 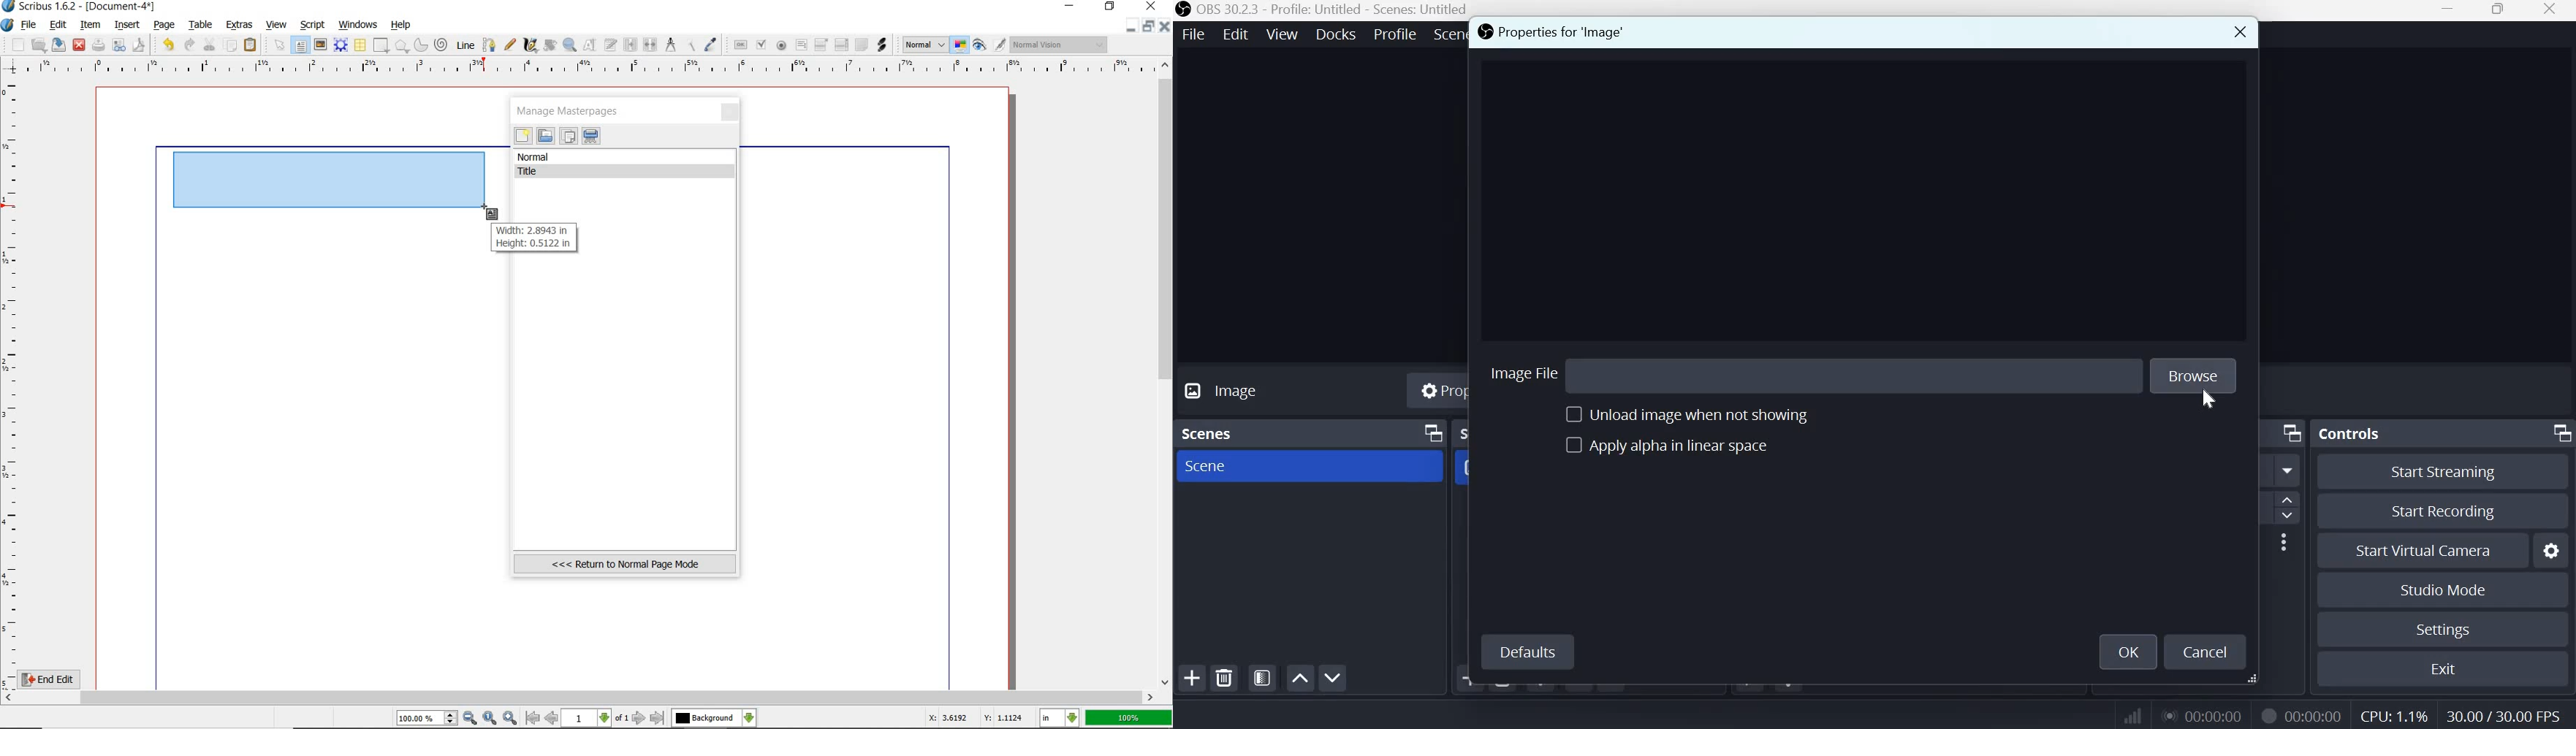 What do you see at coordinates (549, 46) in the screenshot?
I see `rotate item` at bounding box center [549, 46].